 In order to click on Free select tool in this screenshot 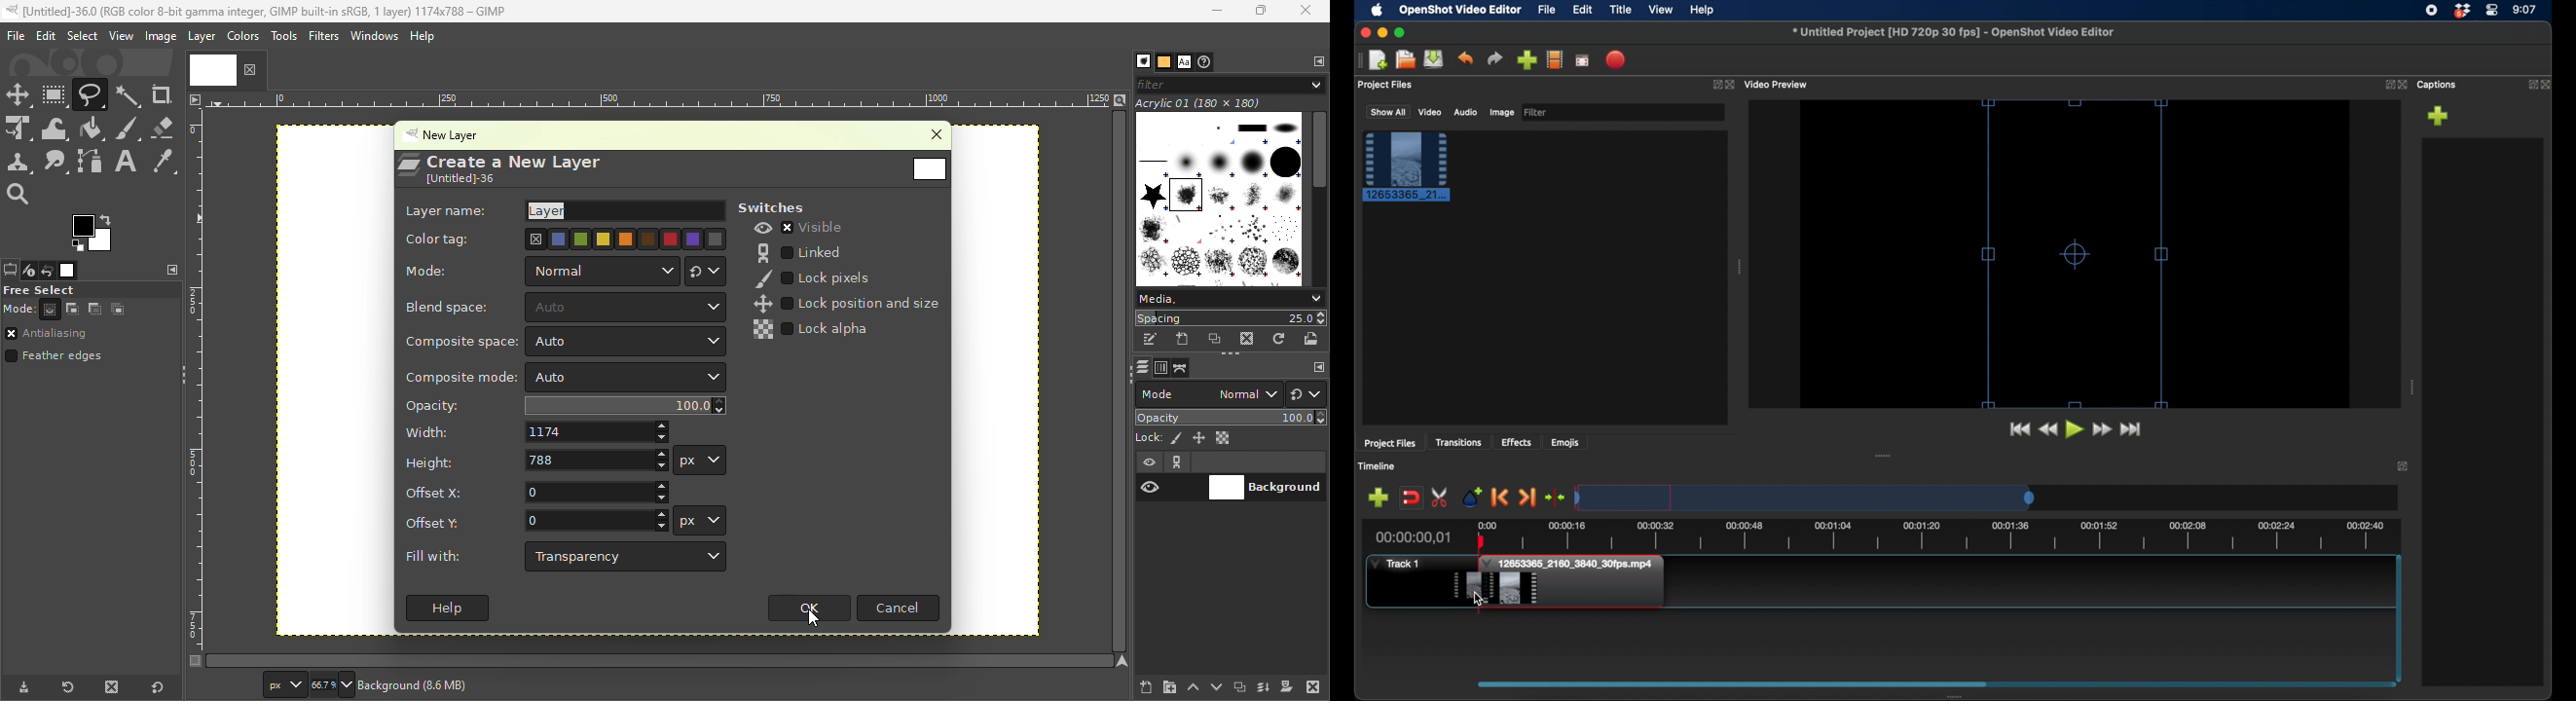, I will do `click(92, 93)`.